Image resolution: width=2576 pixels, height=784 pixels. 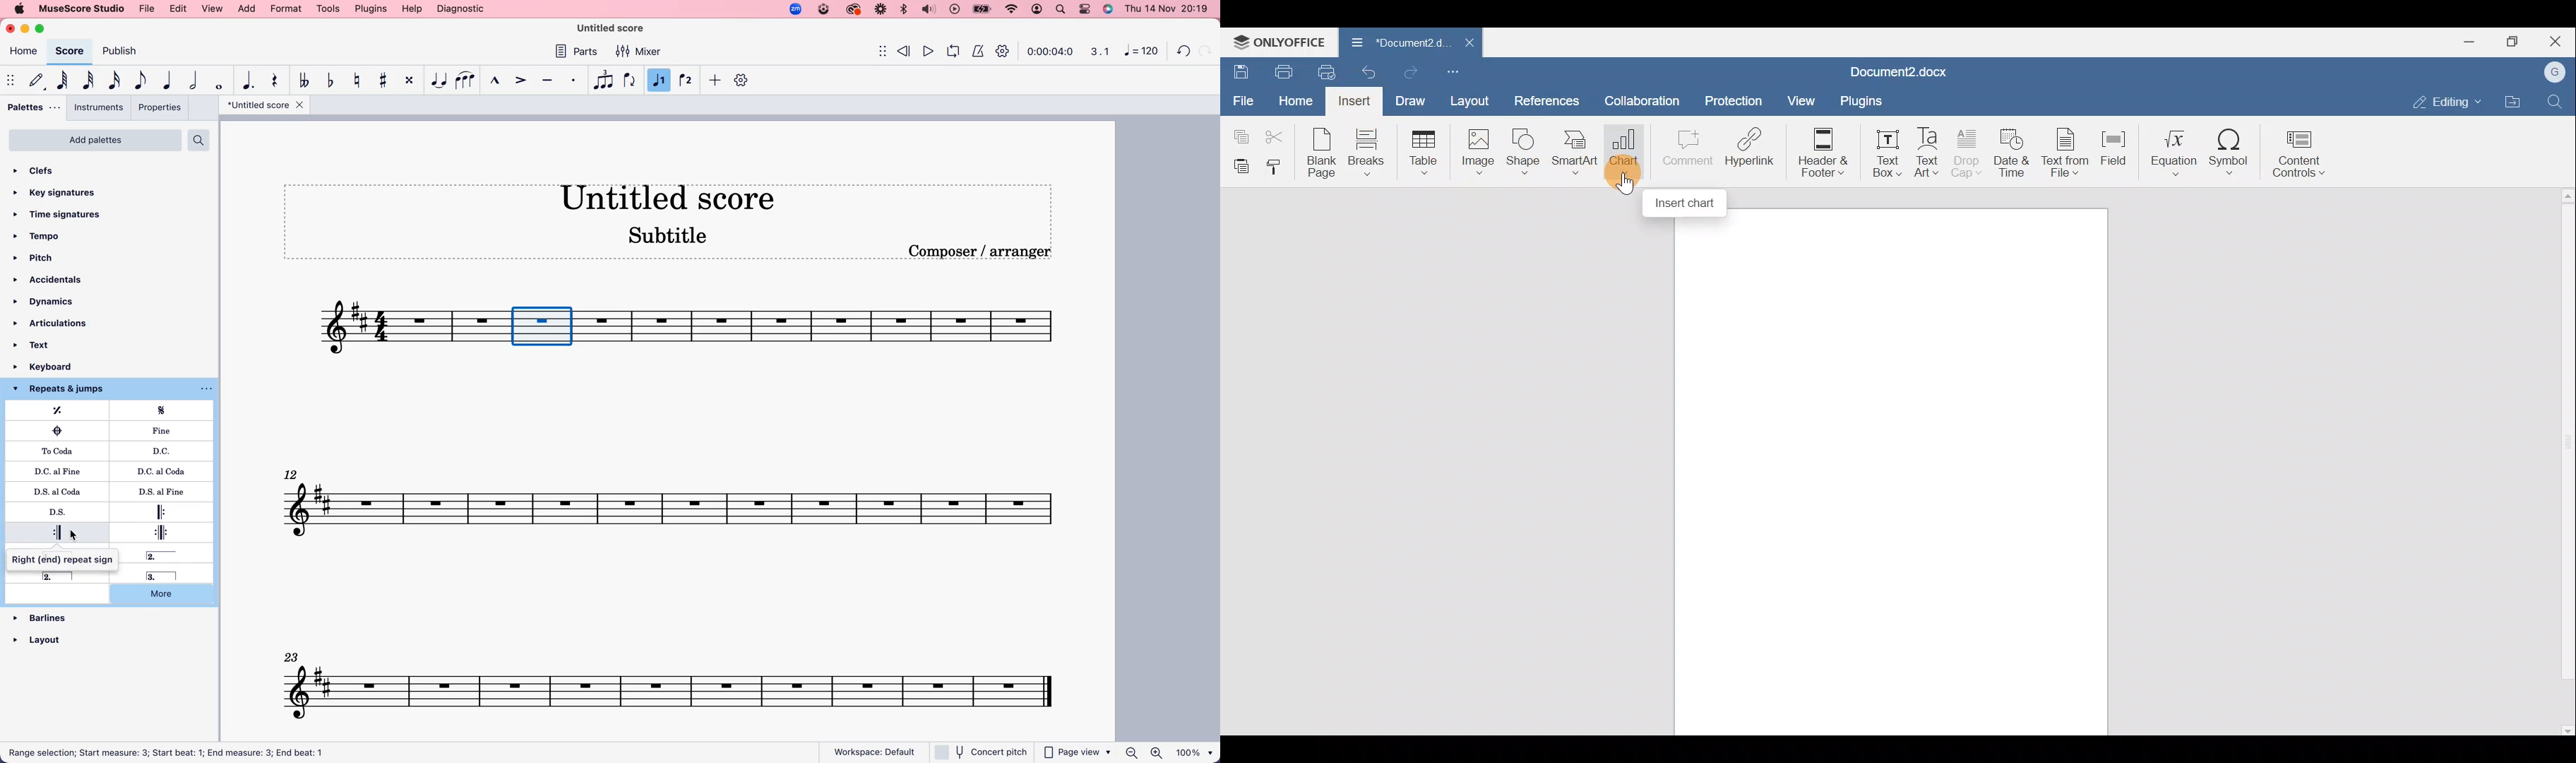 What do you see at coordinates (546, 326) in the screenshot?
I see `selected scale` at bounding box center [546, 326].